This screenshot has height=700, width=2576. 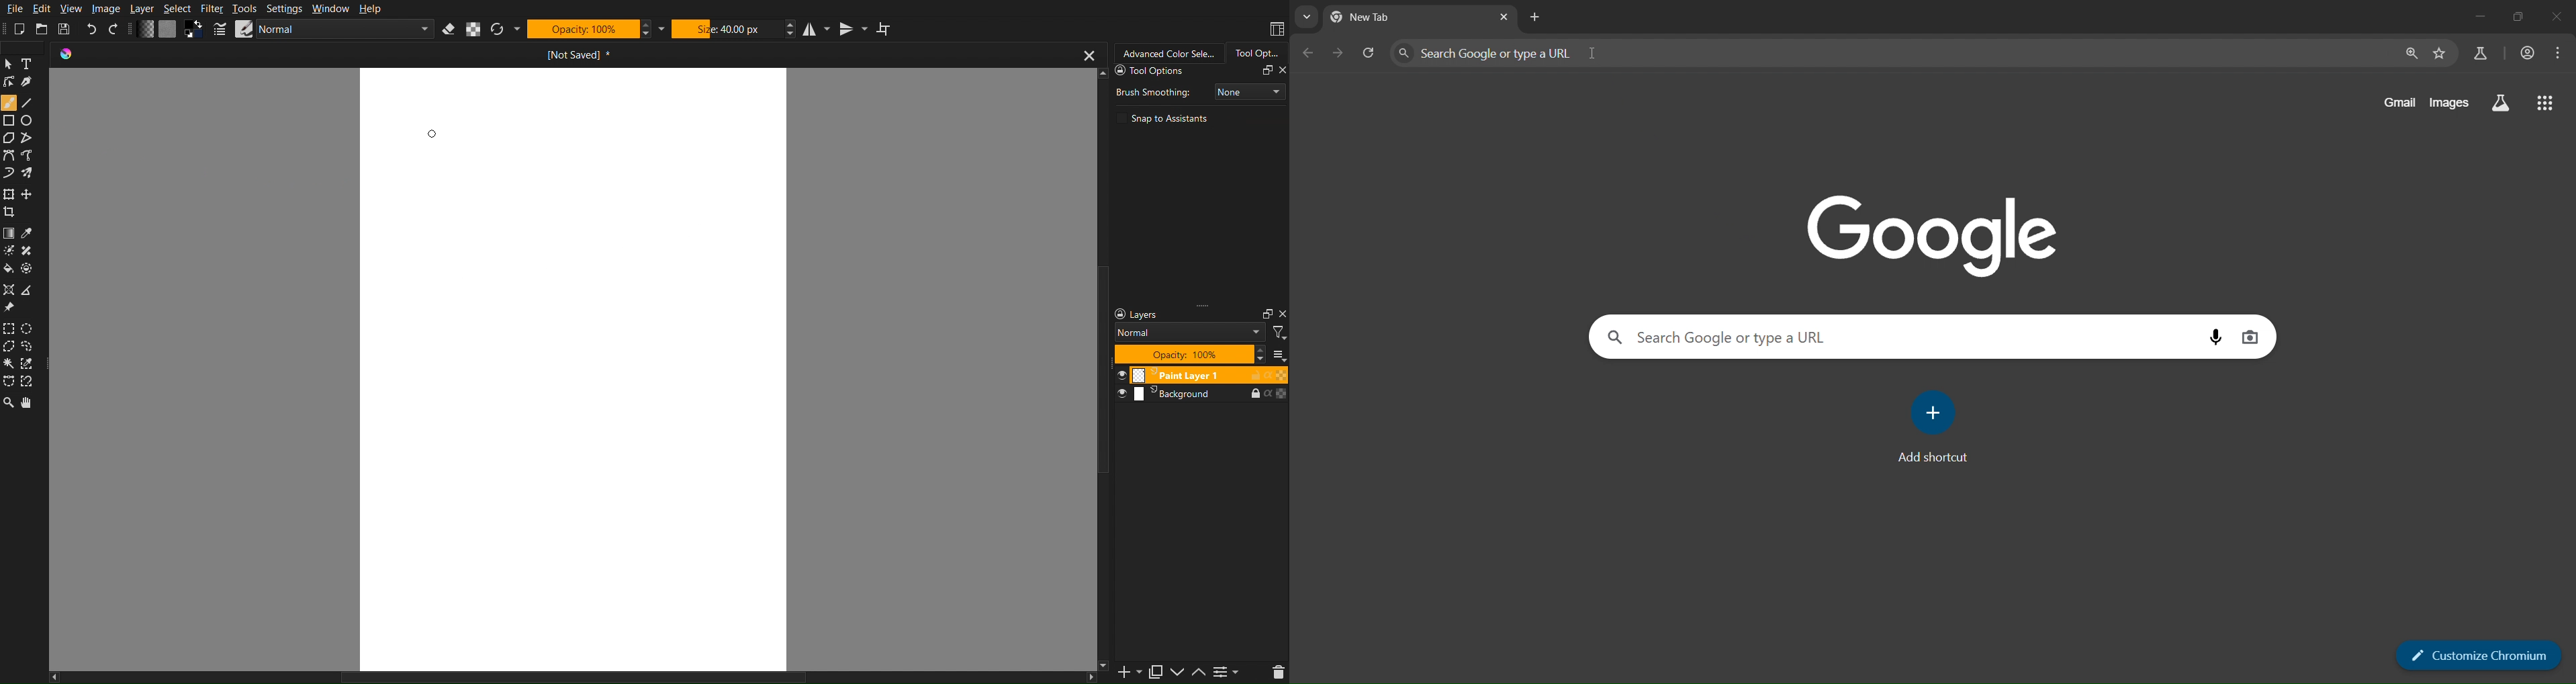 I want to click on Brush Smoothing, so click(x=1152, y=91).